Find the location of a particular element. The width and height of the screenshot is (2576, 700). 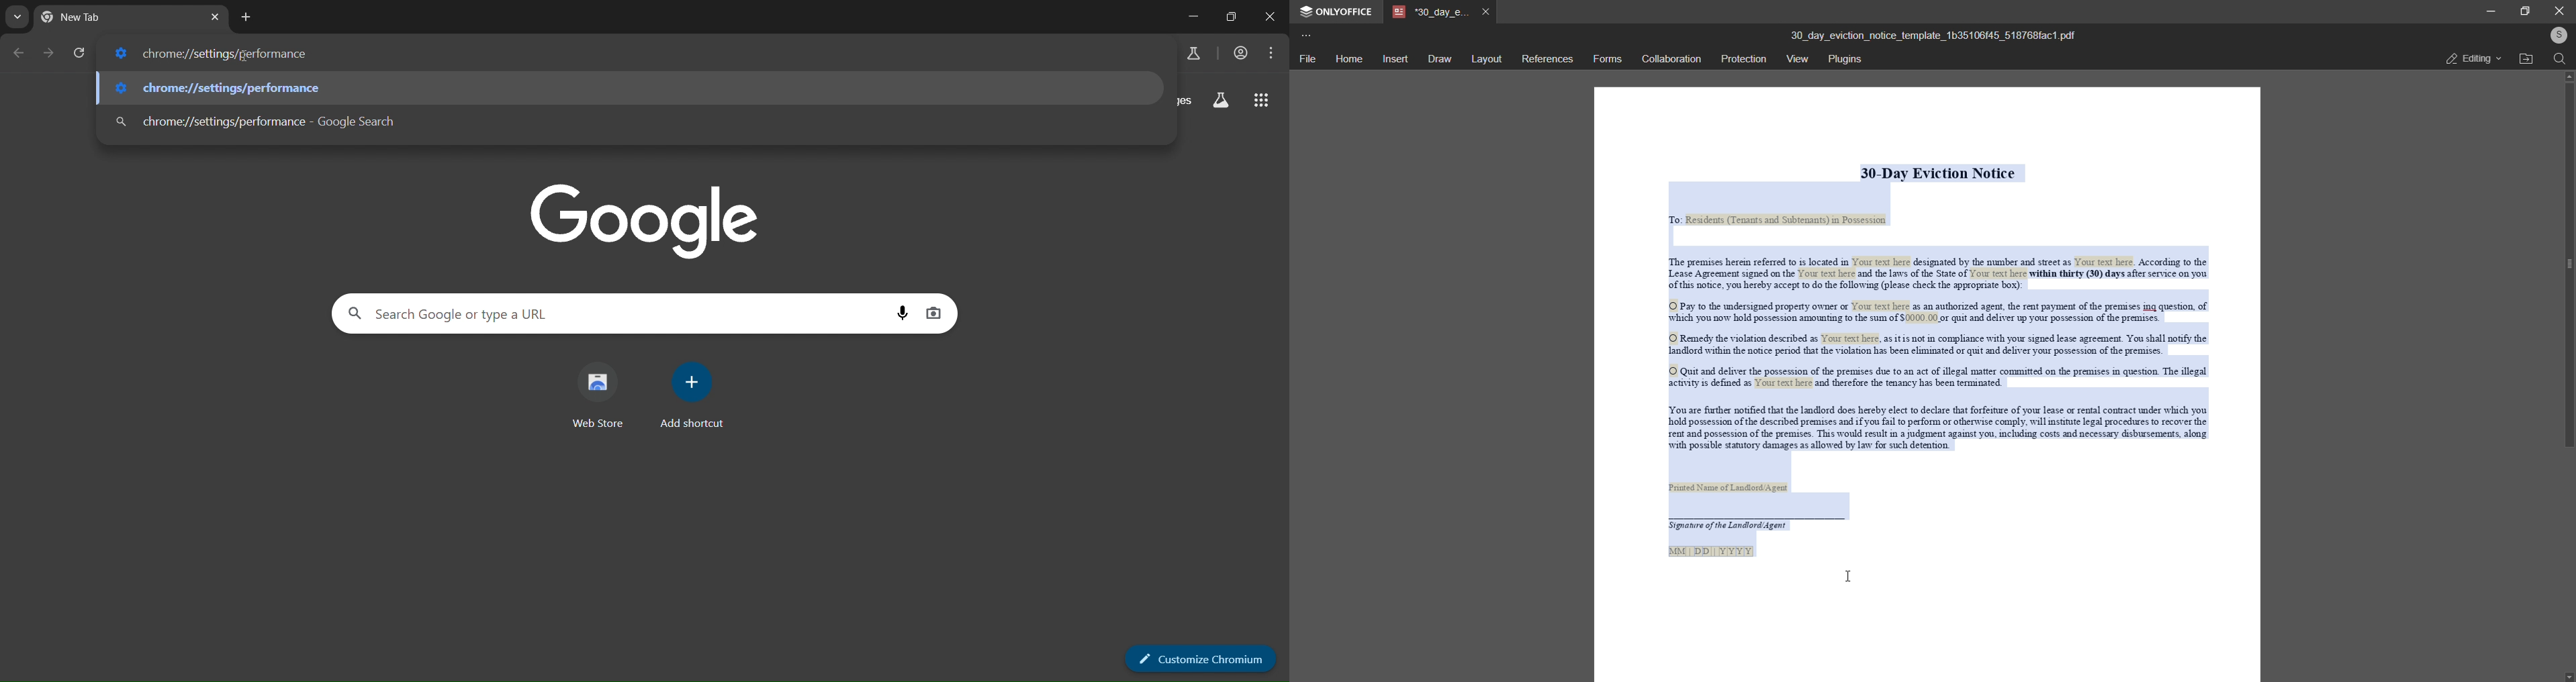

protection is located at coordinates (1743, 58).